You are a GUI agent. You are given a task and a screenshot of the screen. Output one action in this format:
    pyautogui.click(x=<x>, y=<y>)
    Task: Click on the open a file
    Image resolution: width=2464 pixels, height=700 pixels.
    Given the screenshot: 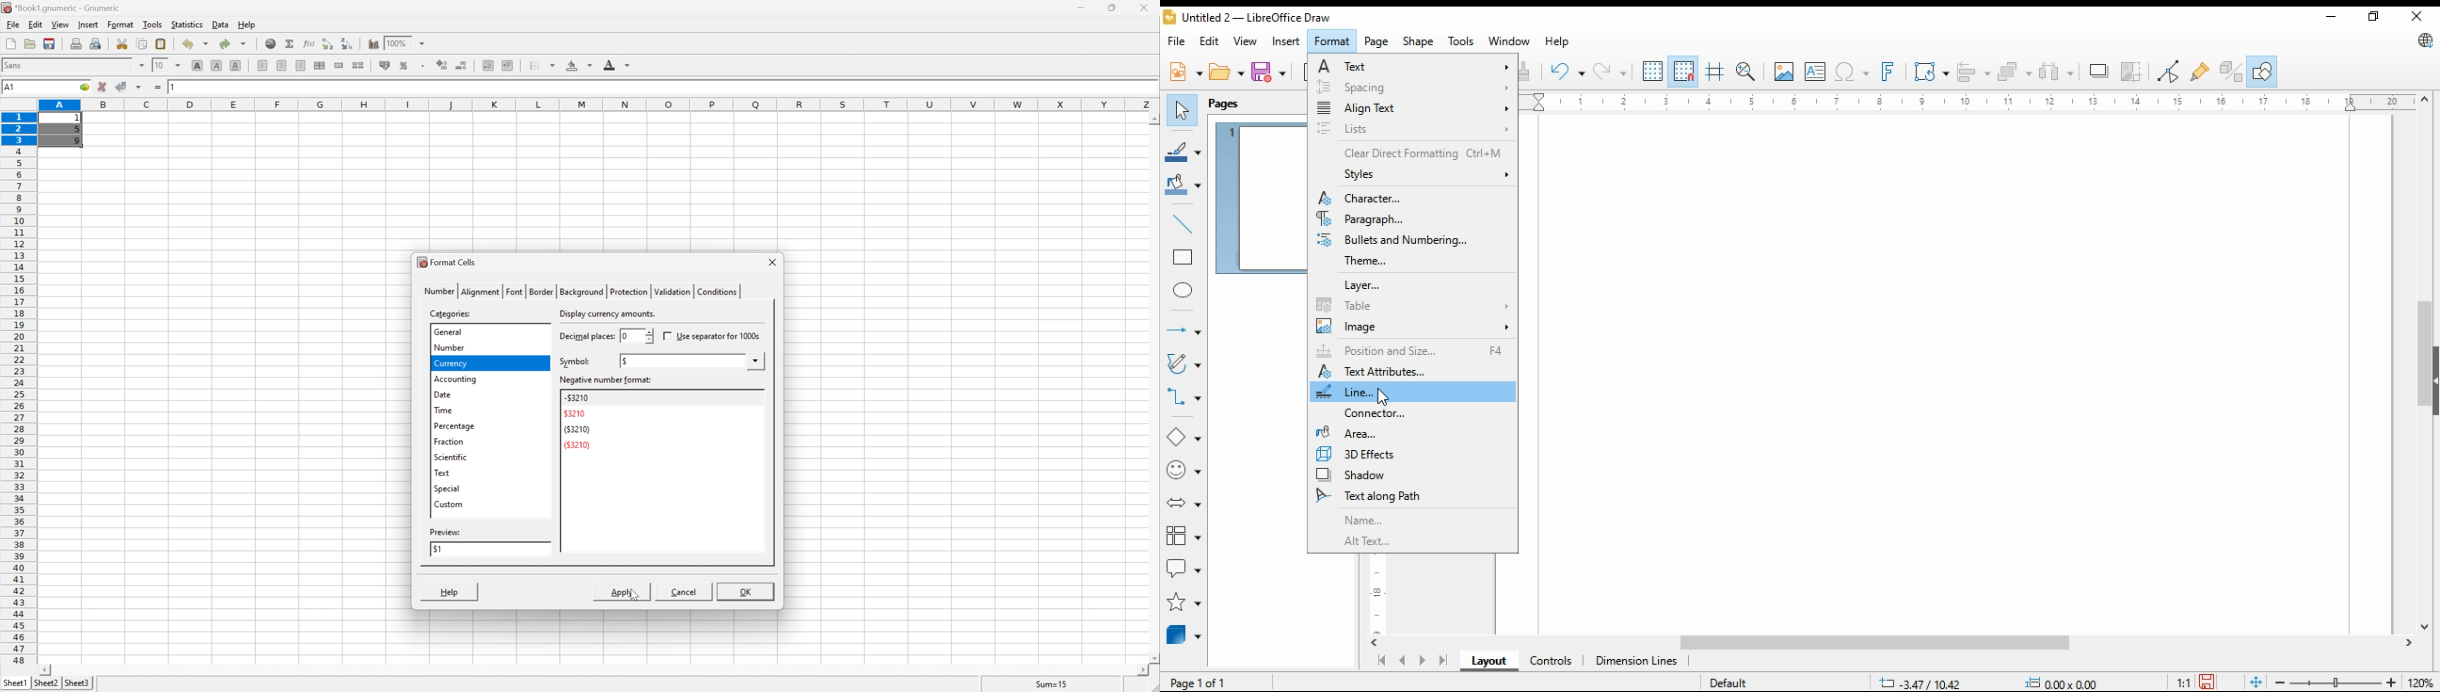 What is the action you would take?
    pyautogui.click(x=29, y=42)
    